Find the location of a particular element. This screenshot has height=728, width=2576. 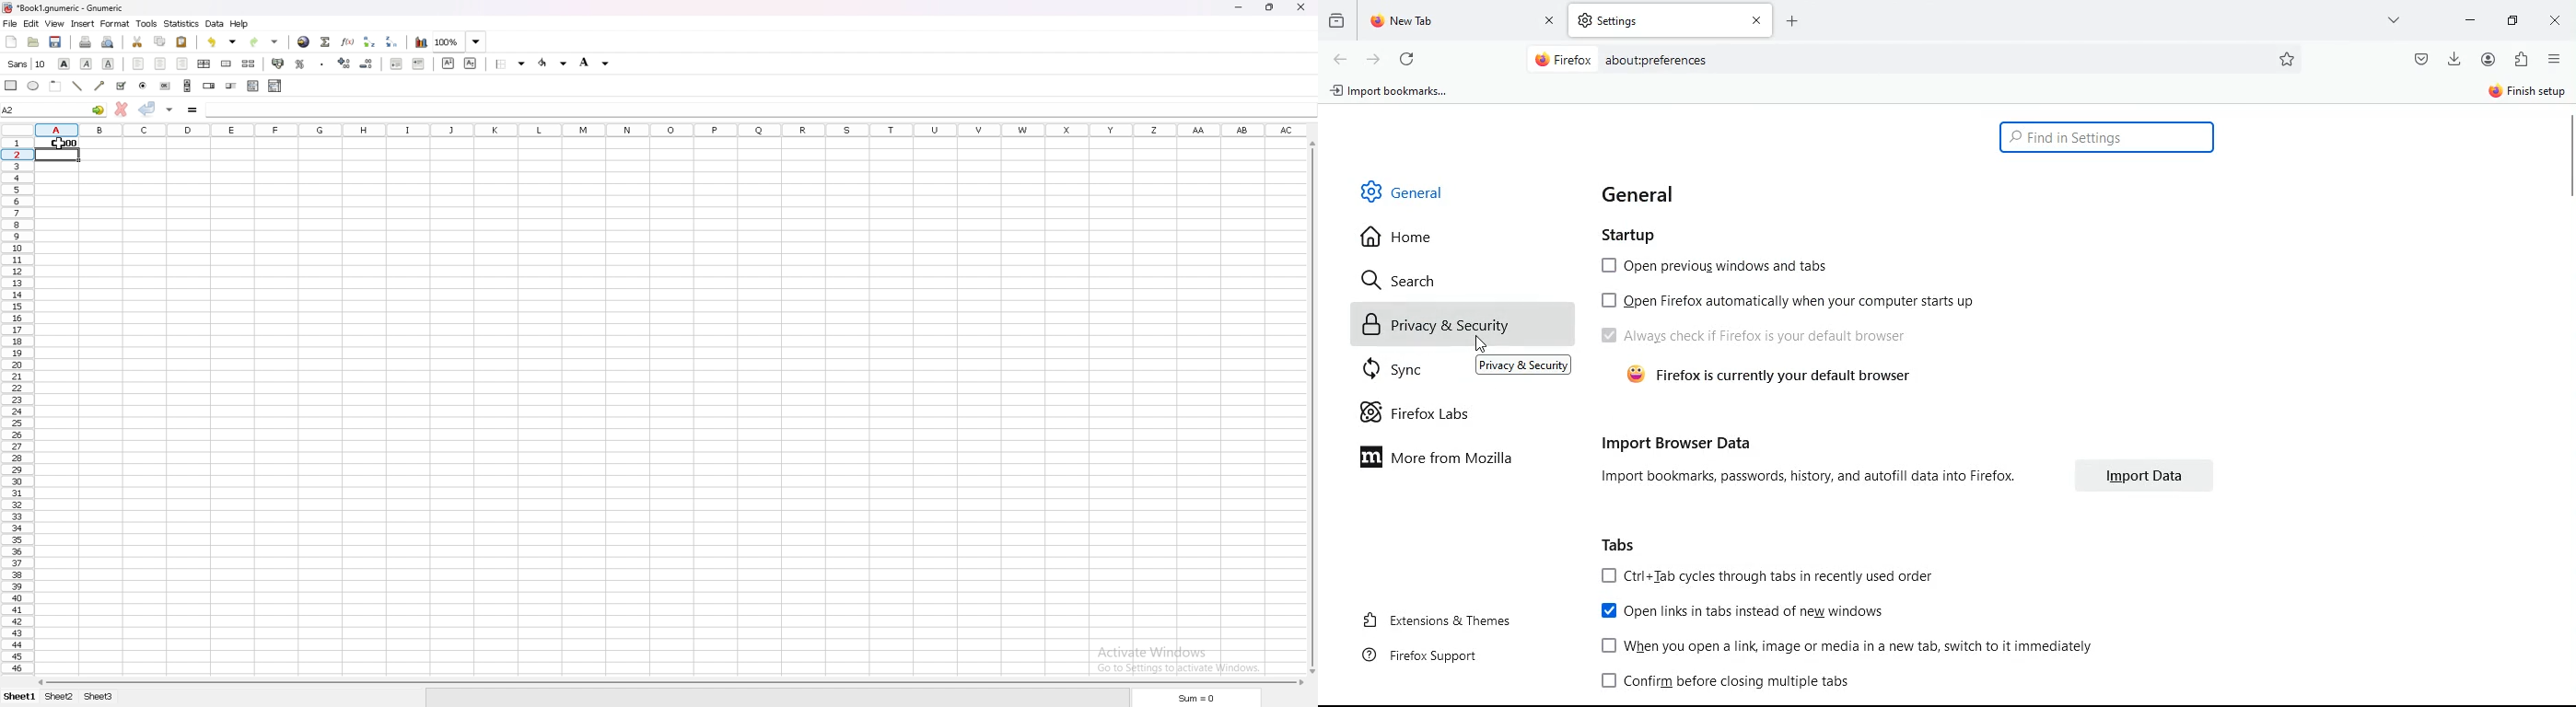

edit is located at coordinates (32, 23).